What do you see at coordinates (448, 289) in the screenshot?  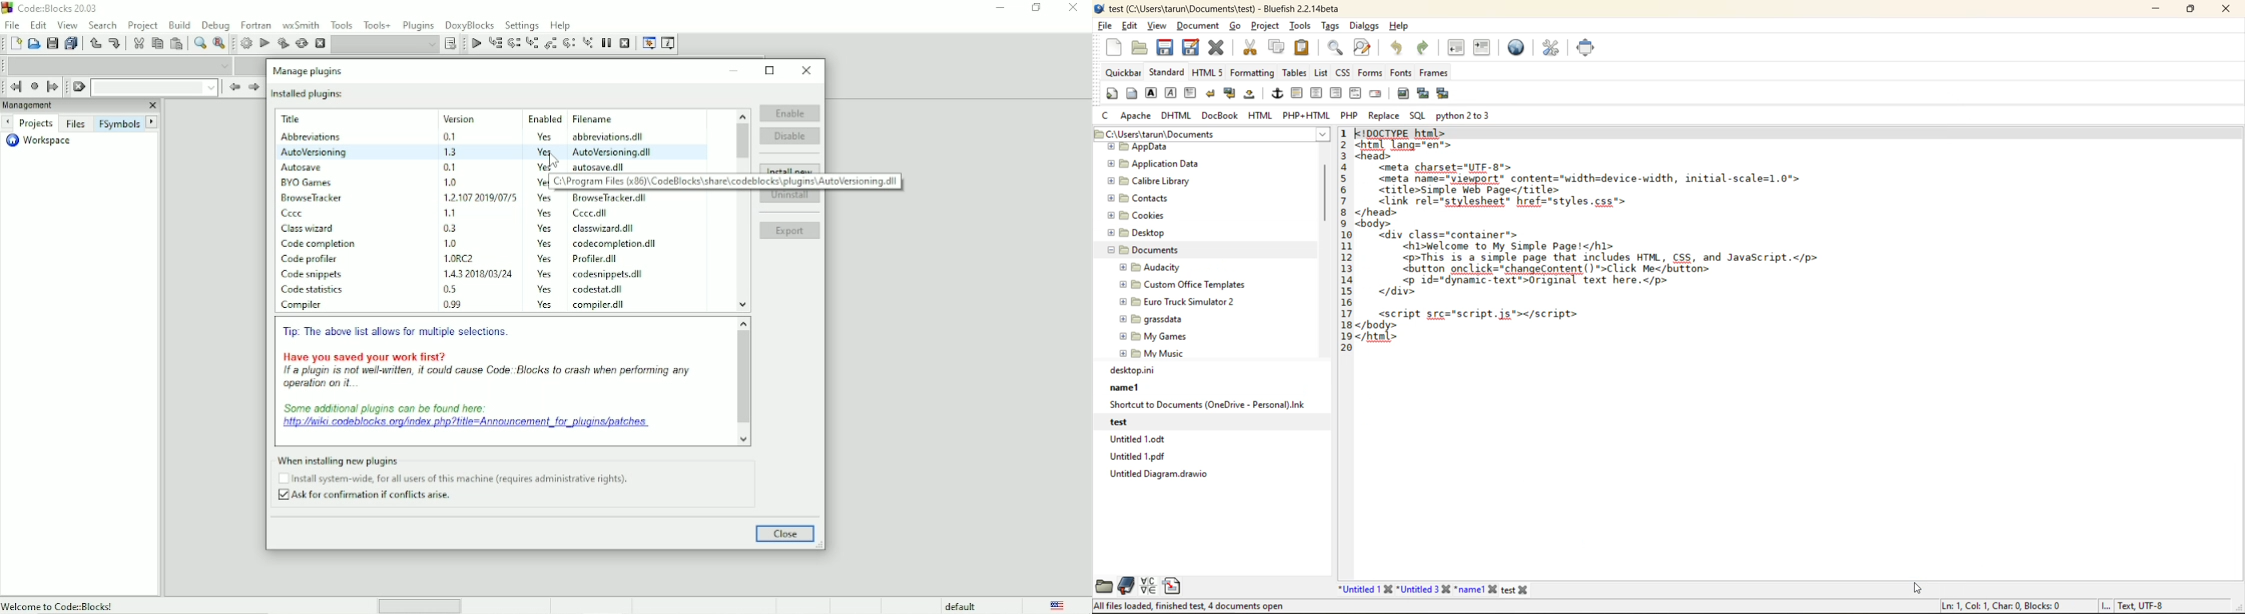 I see `0.5` at bounding box center [448, 289].